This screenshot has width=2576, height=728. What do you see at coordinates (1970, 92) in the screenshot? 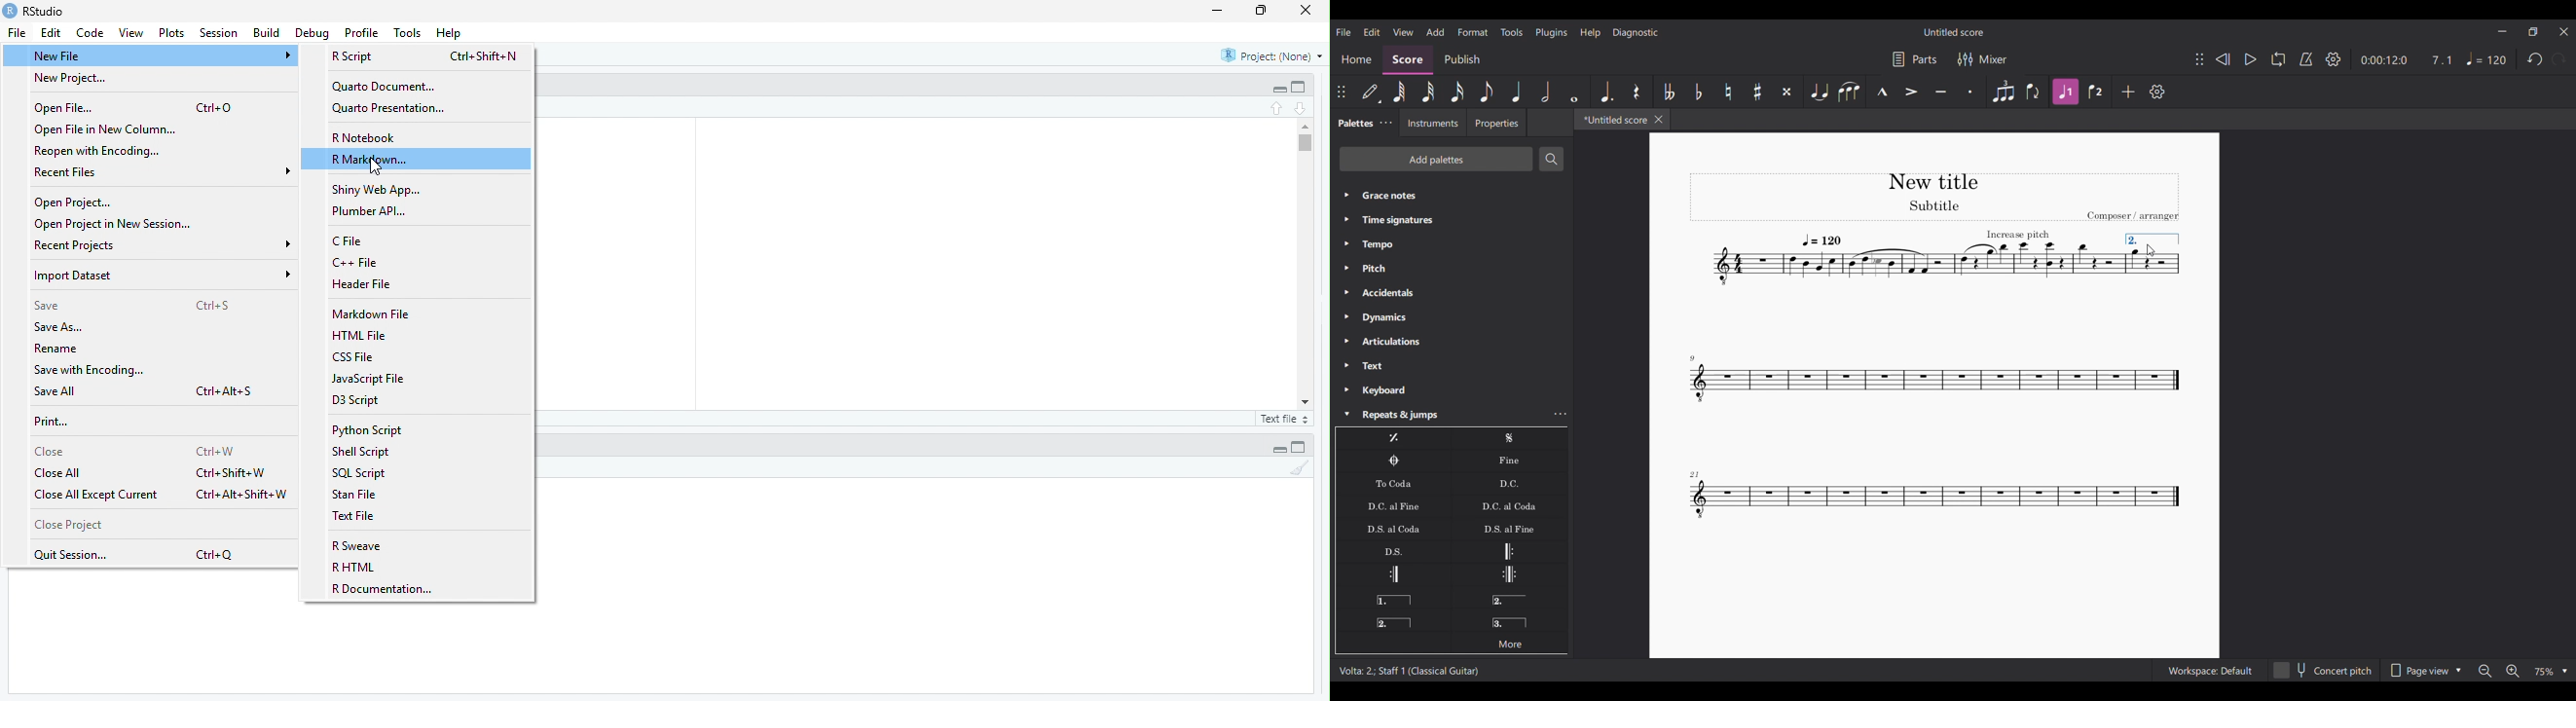
I see `Staccato` at bounding box center [1970, 92].